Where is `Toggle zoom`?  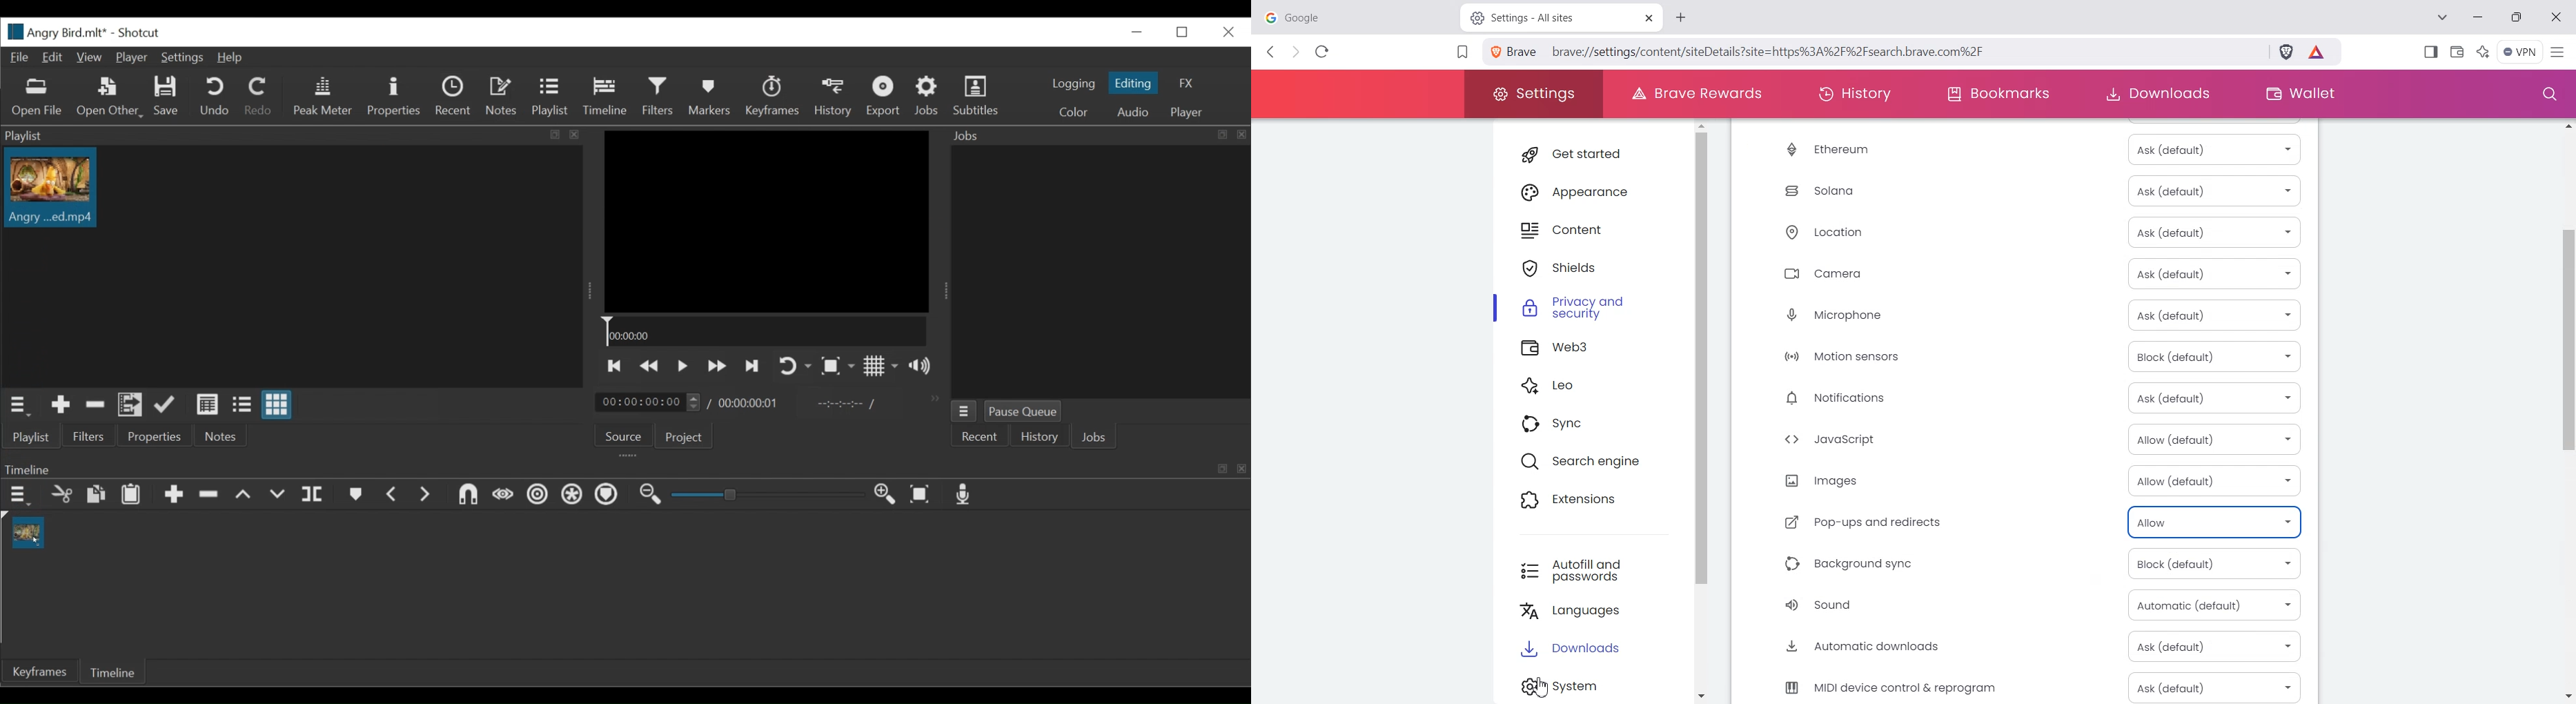 Toggle zoom is located at coordinates (839, 368).